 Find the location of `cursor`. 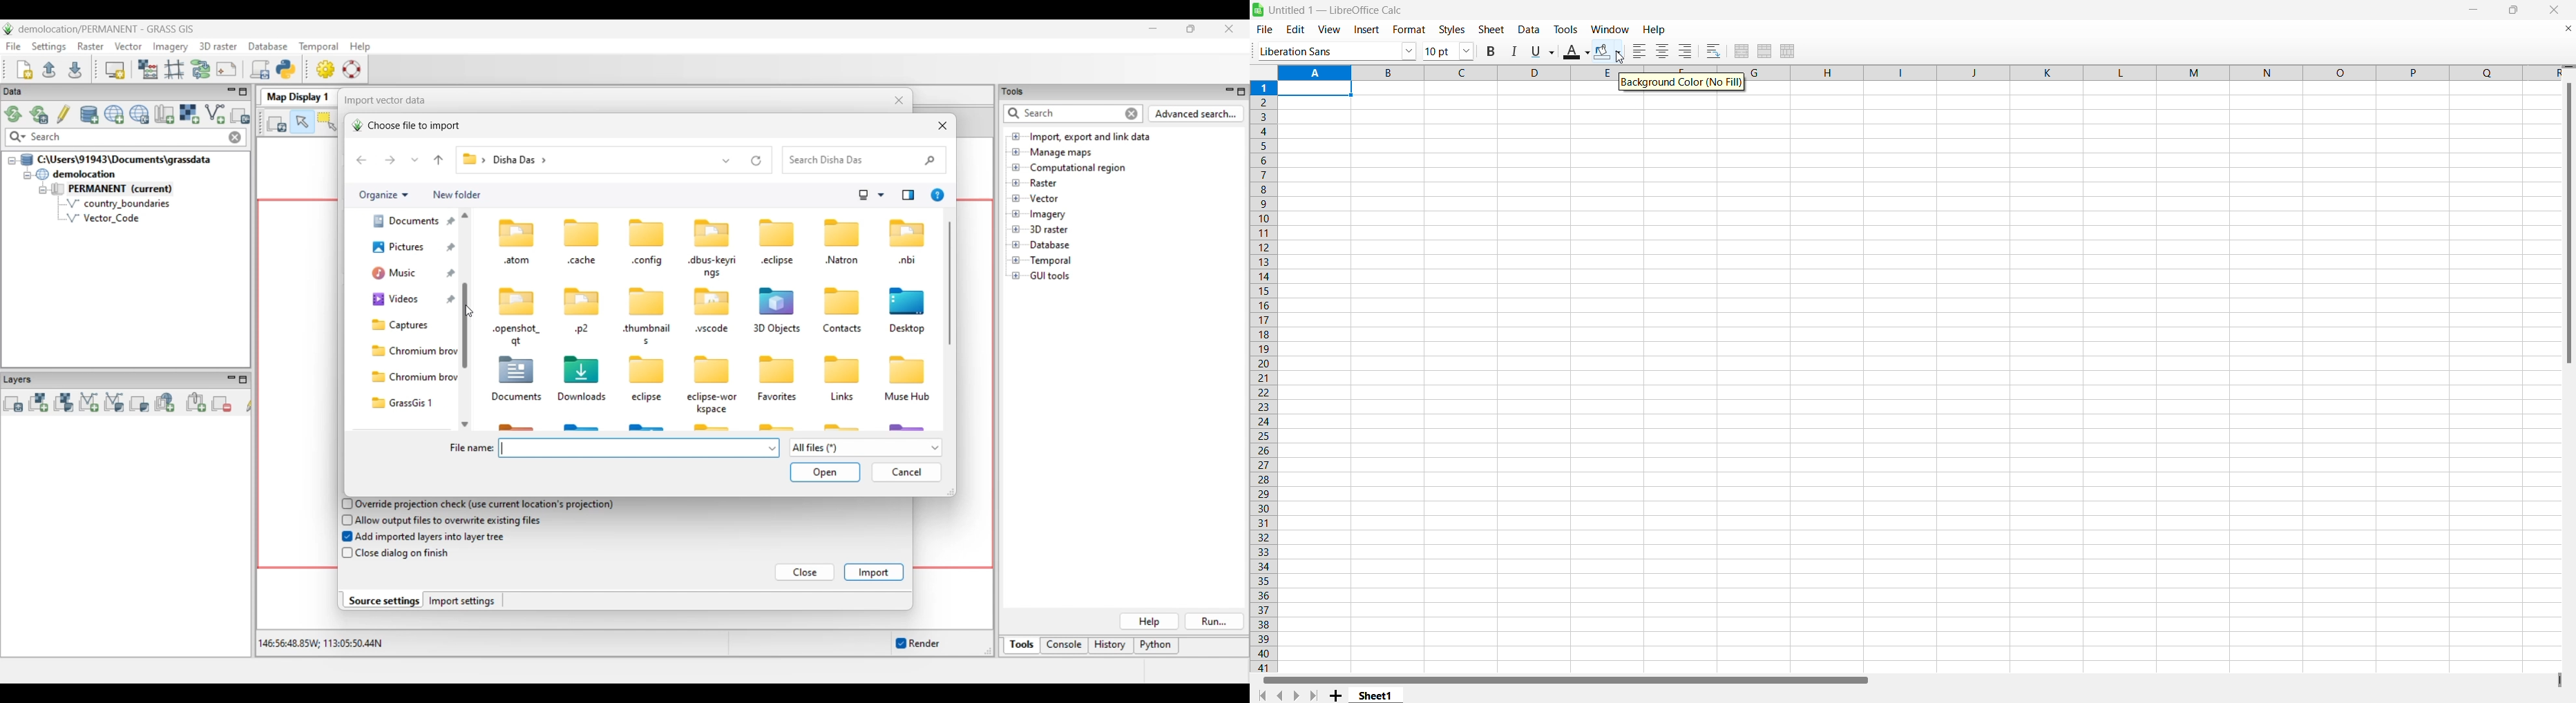

cursor is located at coordinates (1624, 58).